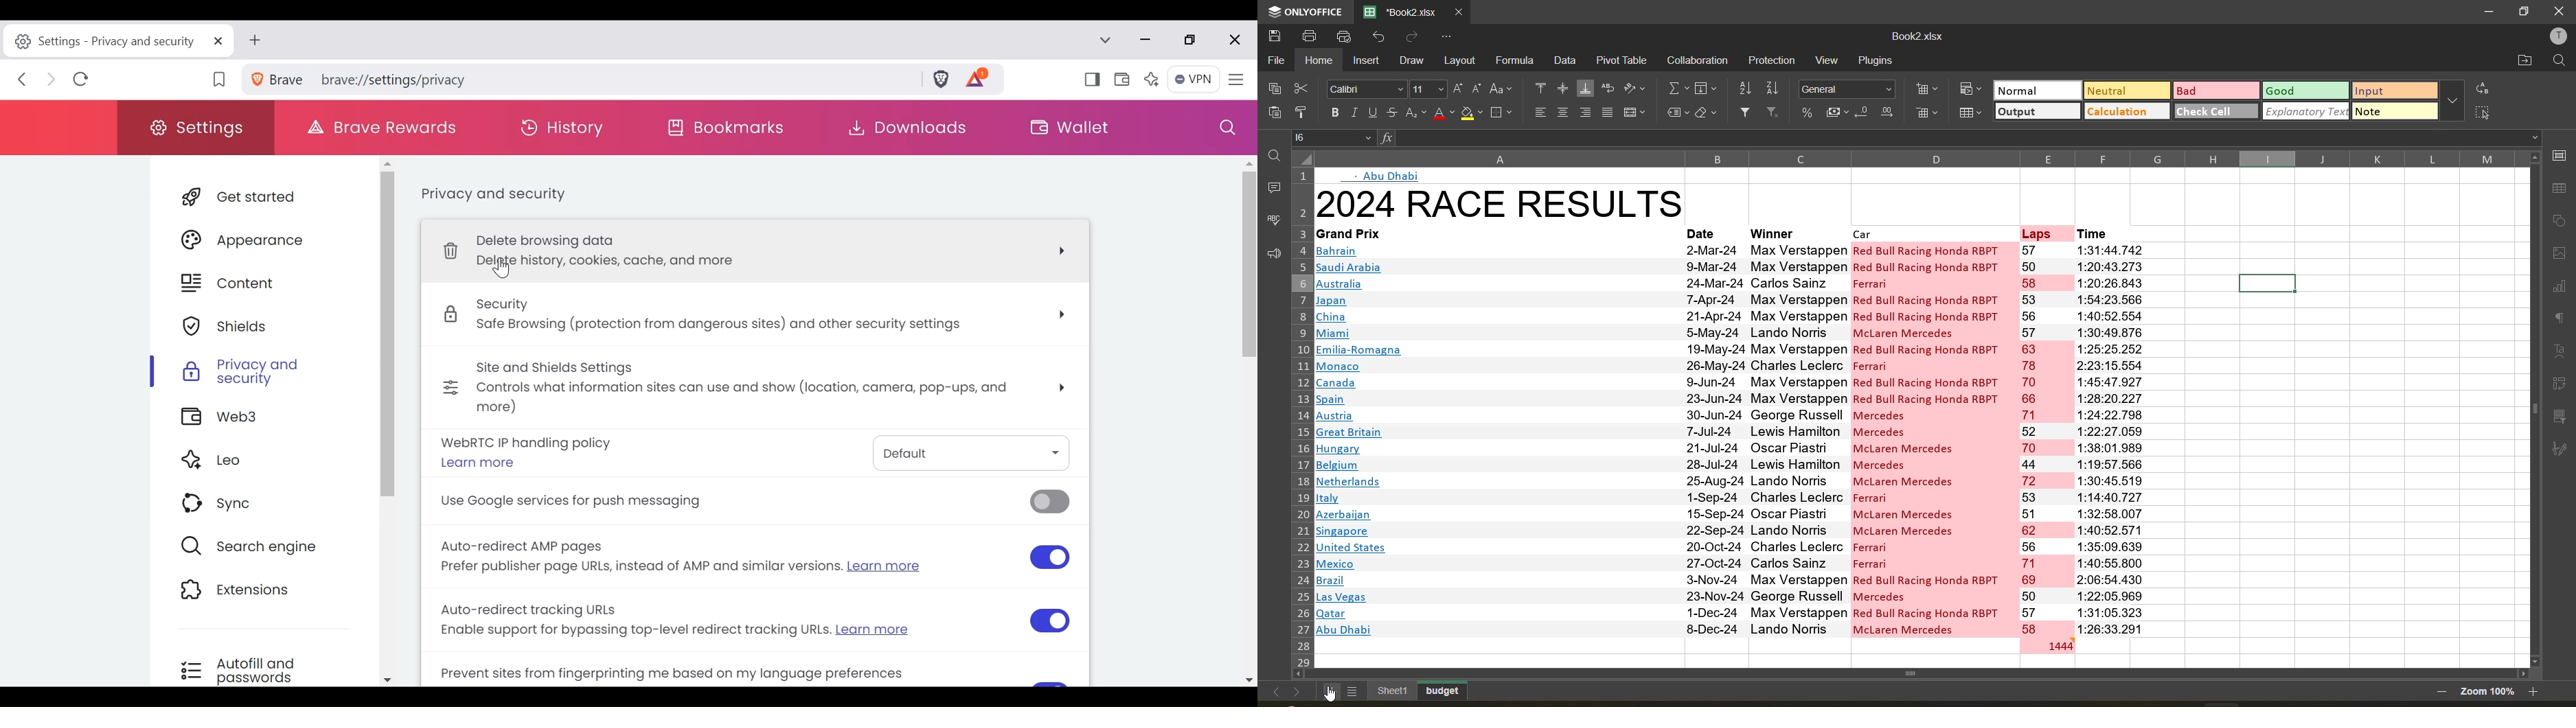  Describe the element at coordinates (2560, 190) in the screenshot. I see `table` at that location.